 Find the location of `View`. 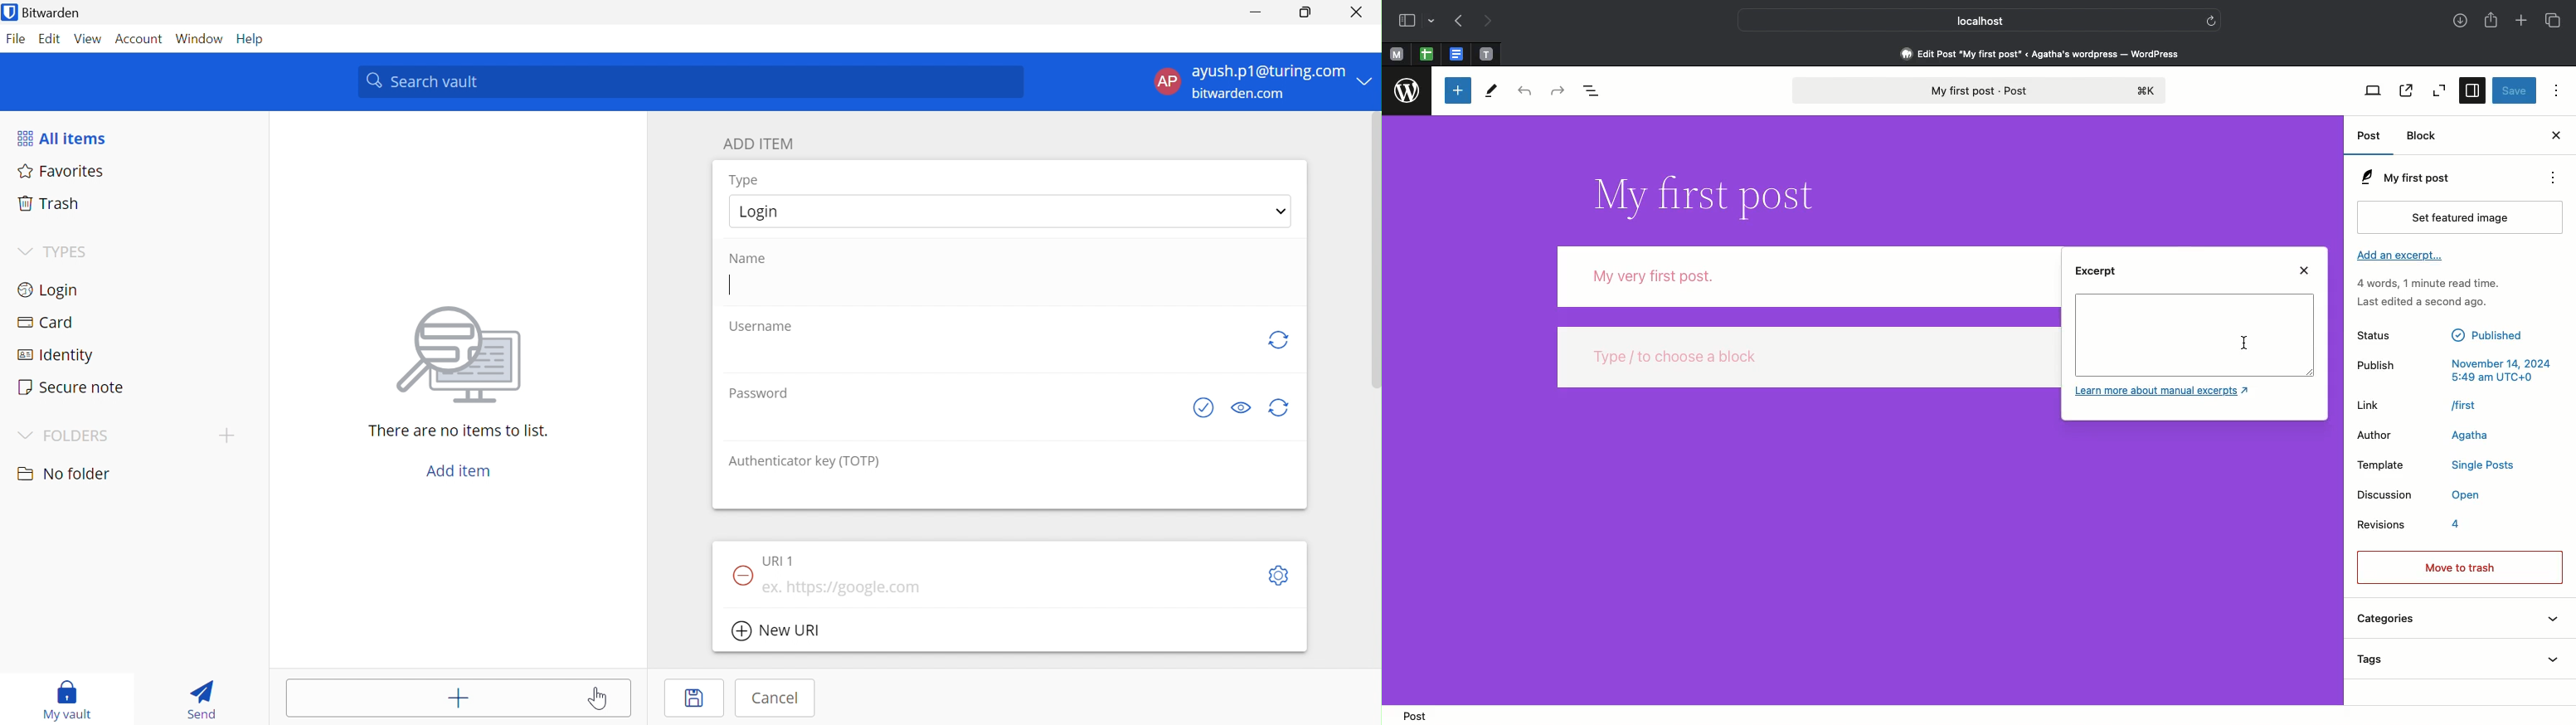

View is located at coordinates (2374, 91).